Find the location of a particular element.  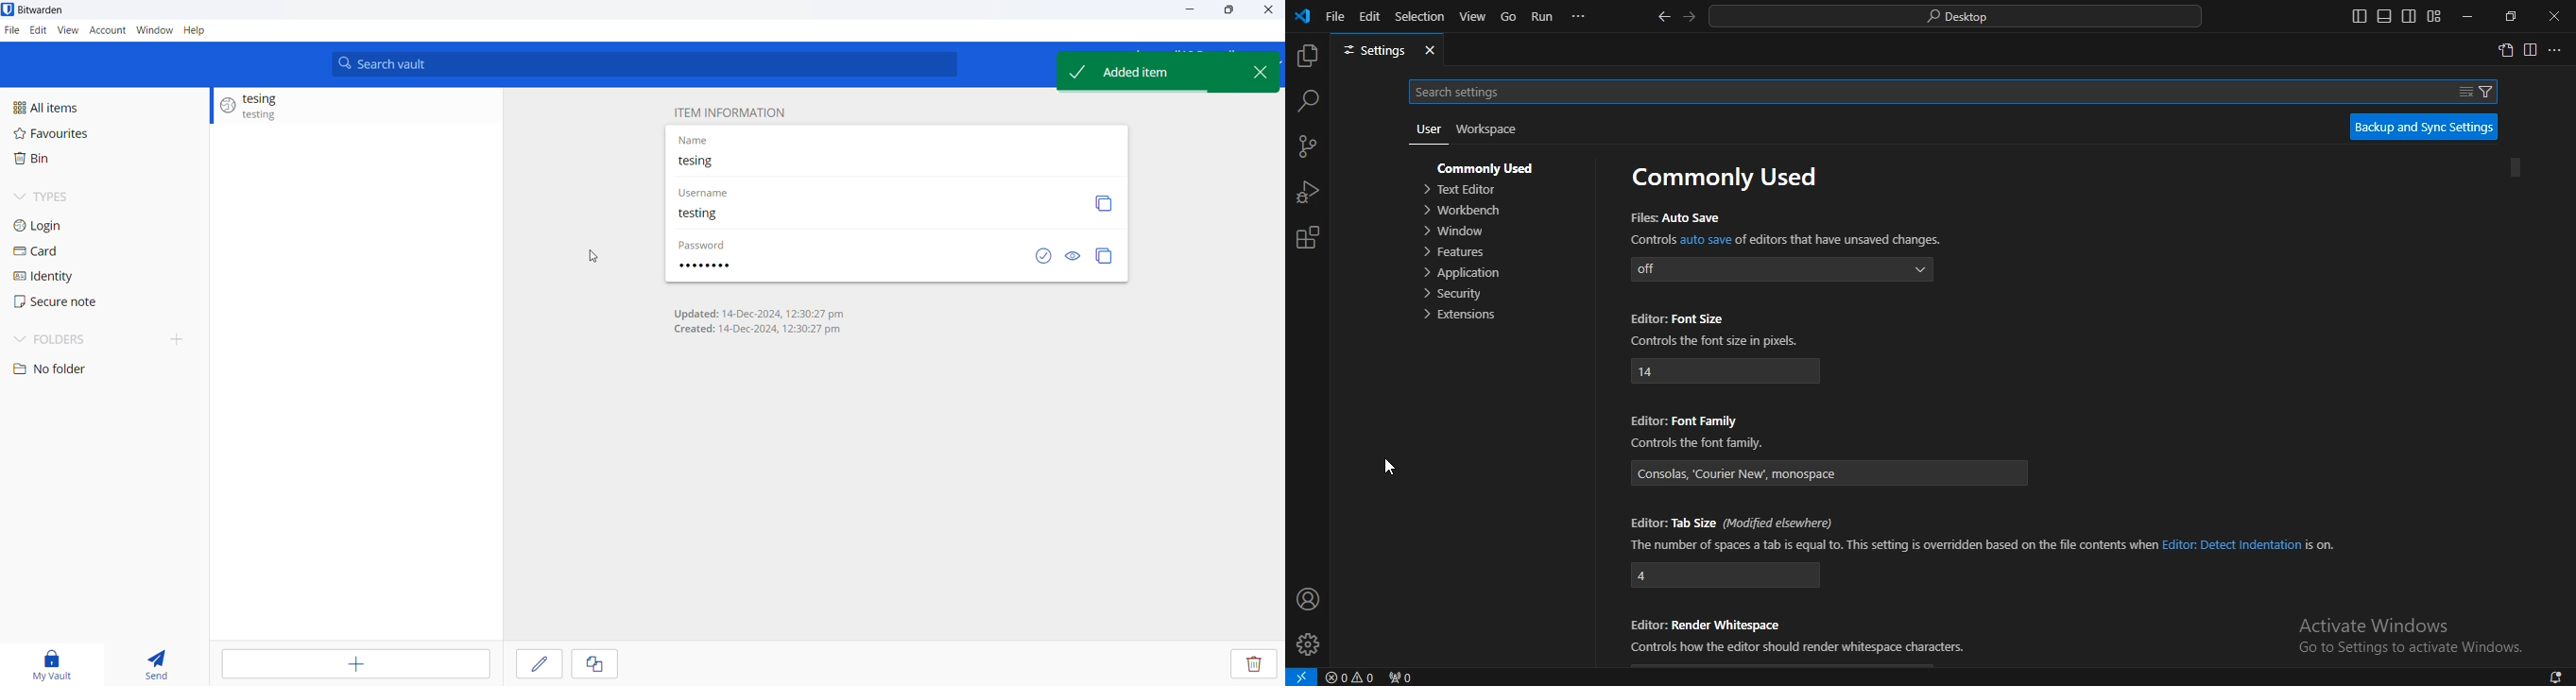

file is located at coordinates (11, 31).